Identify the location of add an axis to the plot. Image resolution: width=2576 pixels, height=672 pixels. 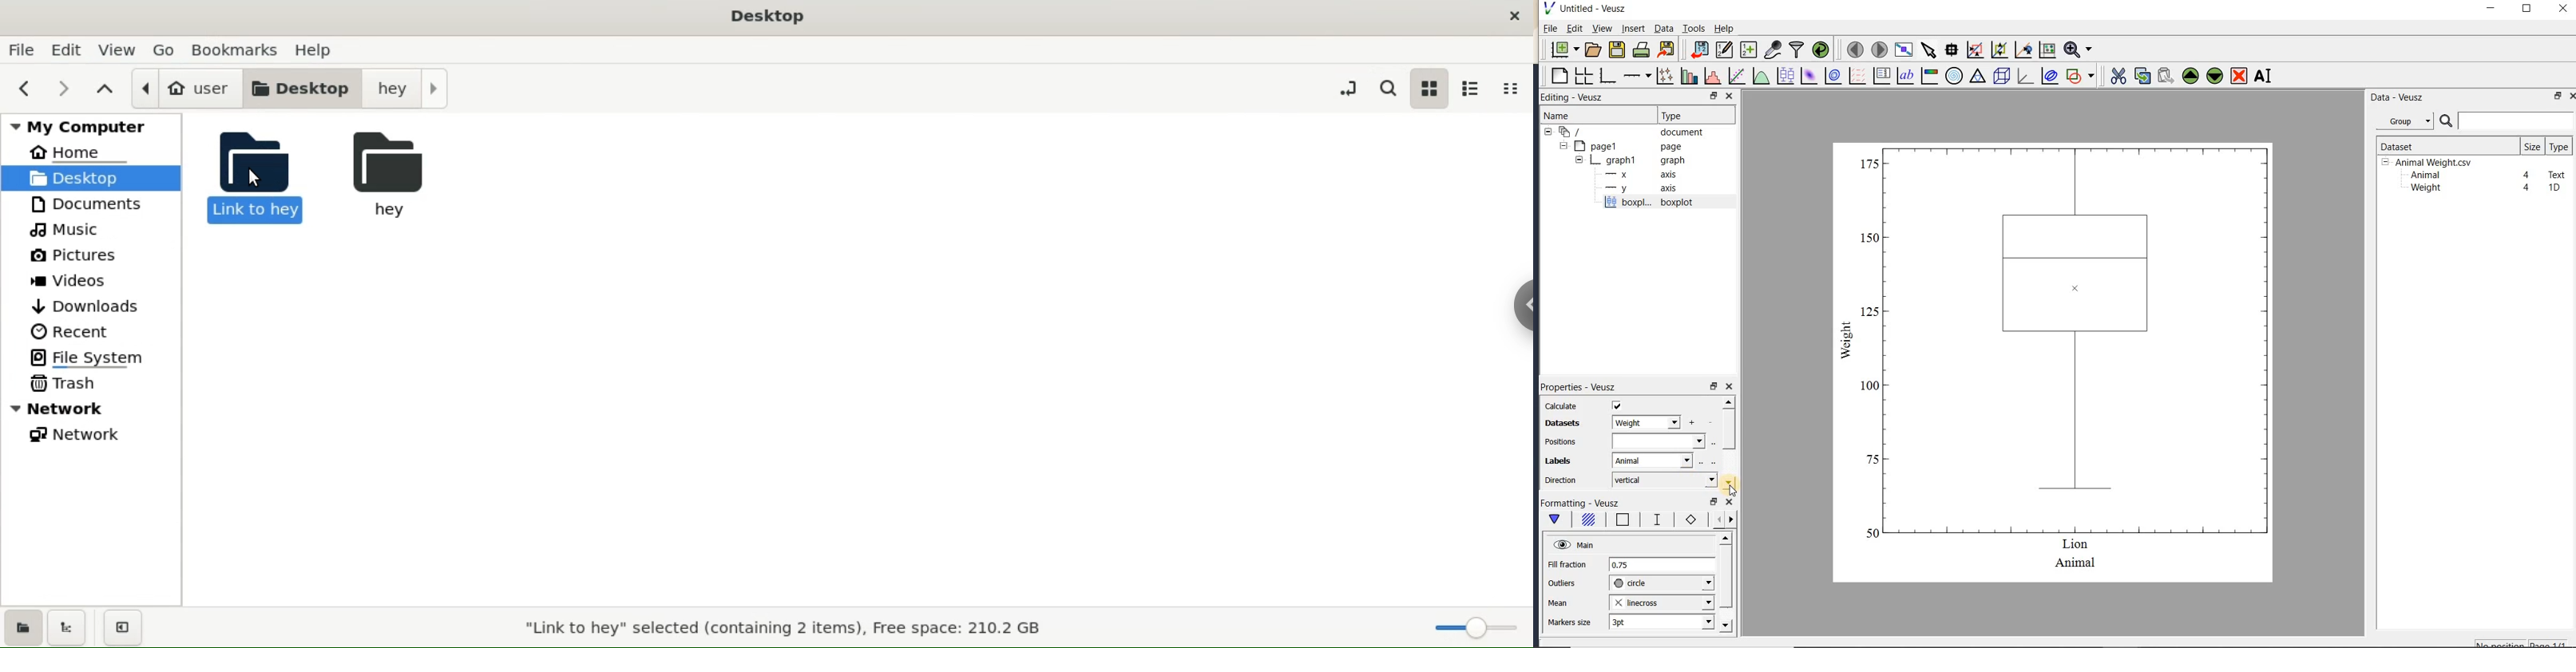
(1637, 76).